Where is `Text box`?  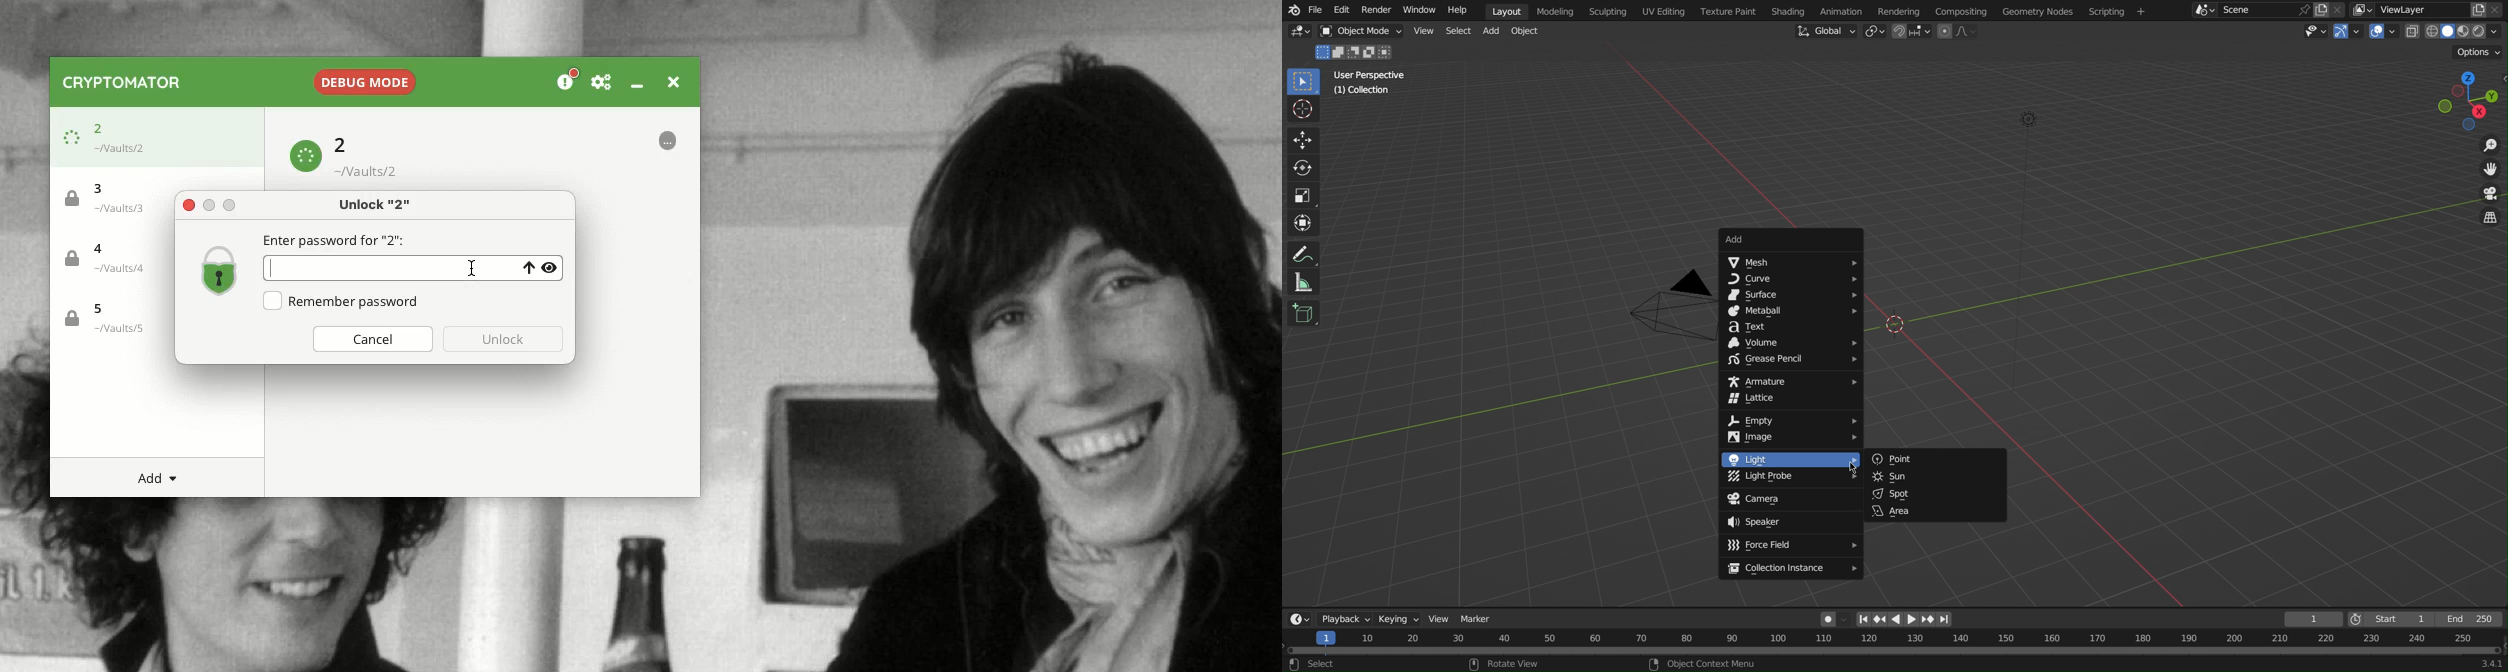
Text box is located at coordinates (358, 267).